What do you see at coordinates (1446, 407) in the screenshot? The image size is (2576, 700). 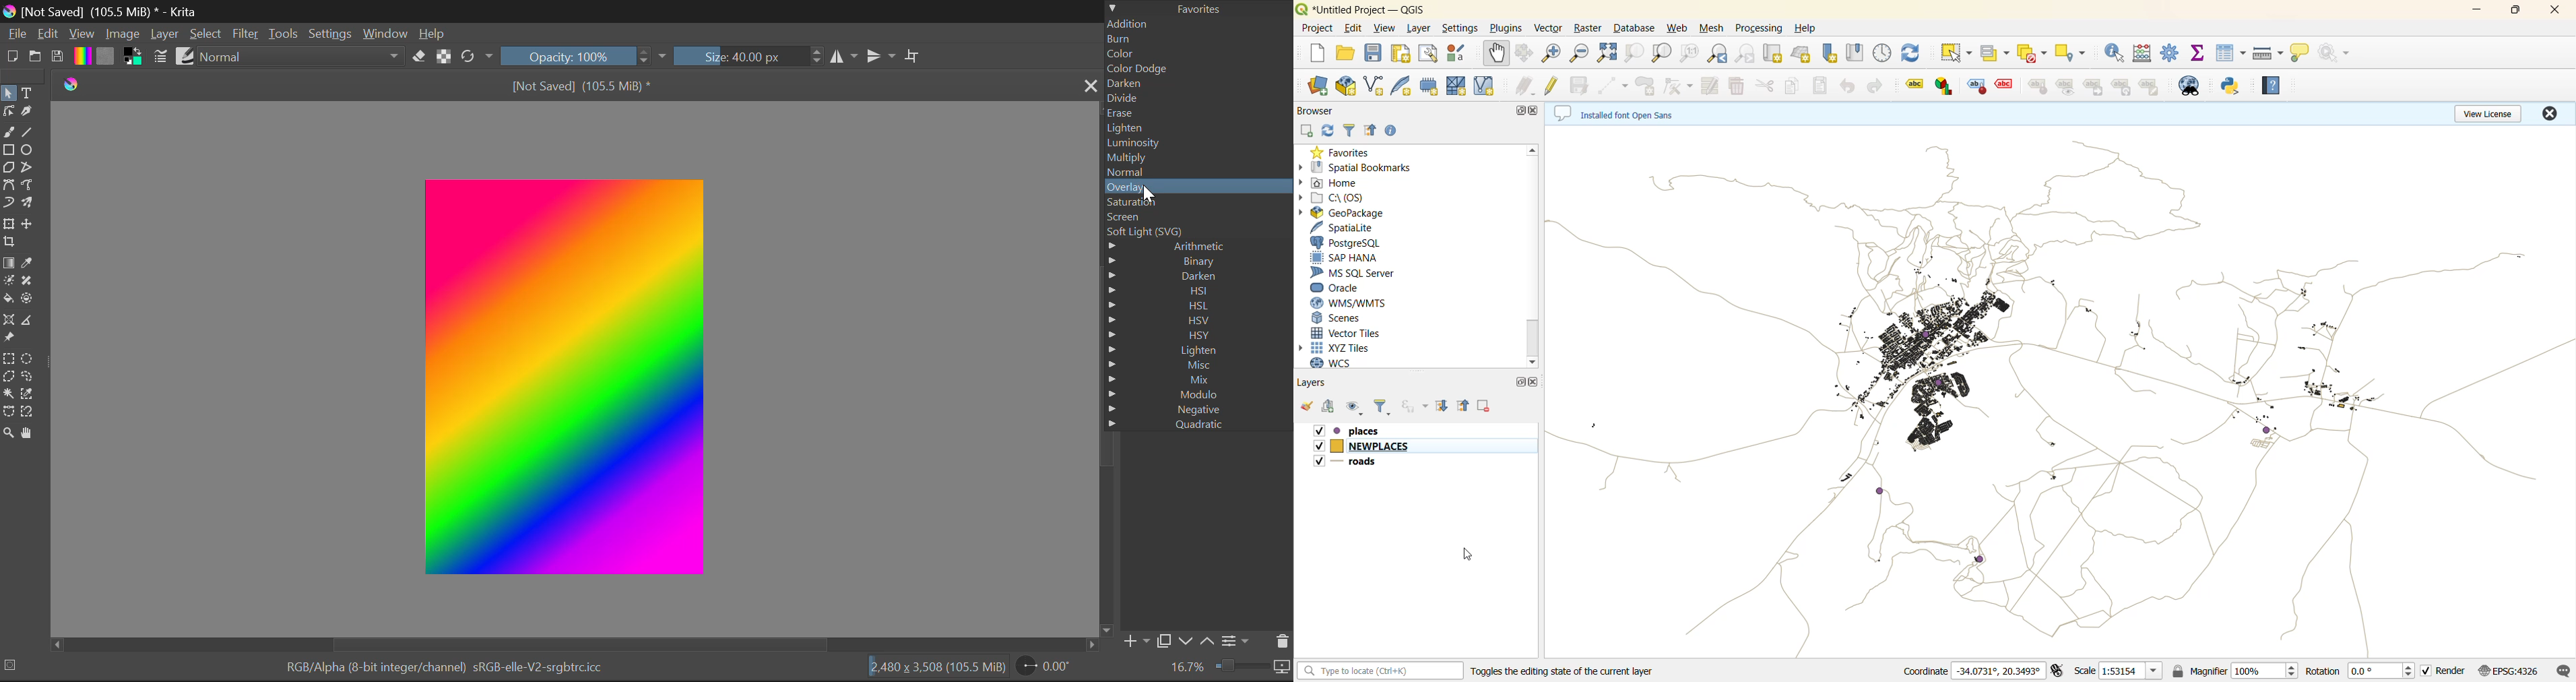 I see `expand all` at bounding box center [1446, 407].